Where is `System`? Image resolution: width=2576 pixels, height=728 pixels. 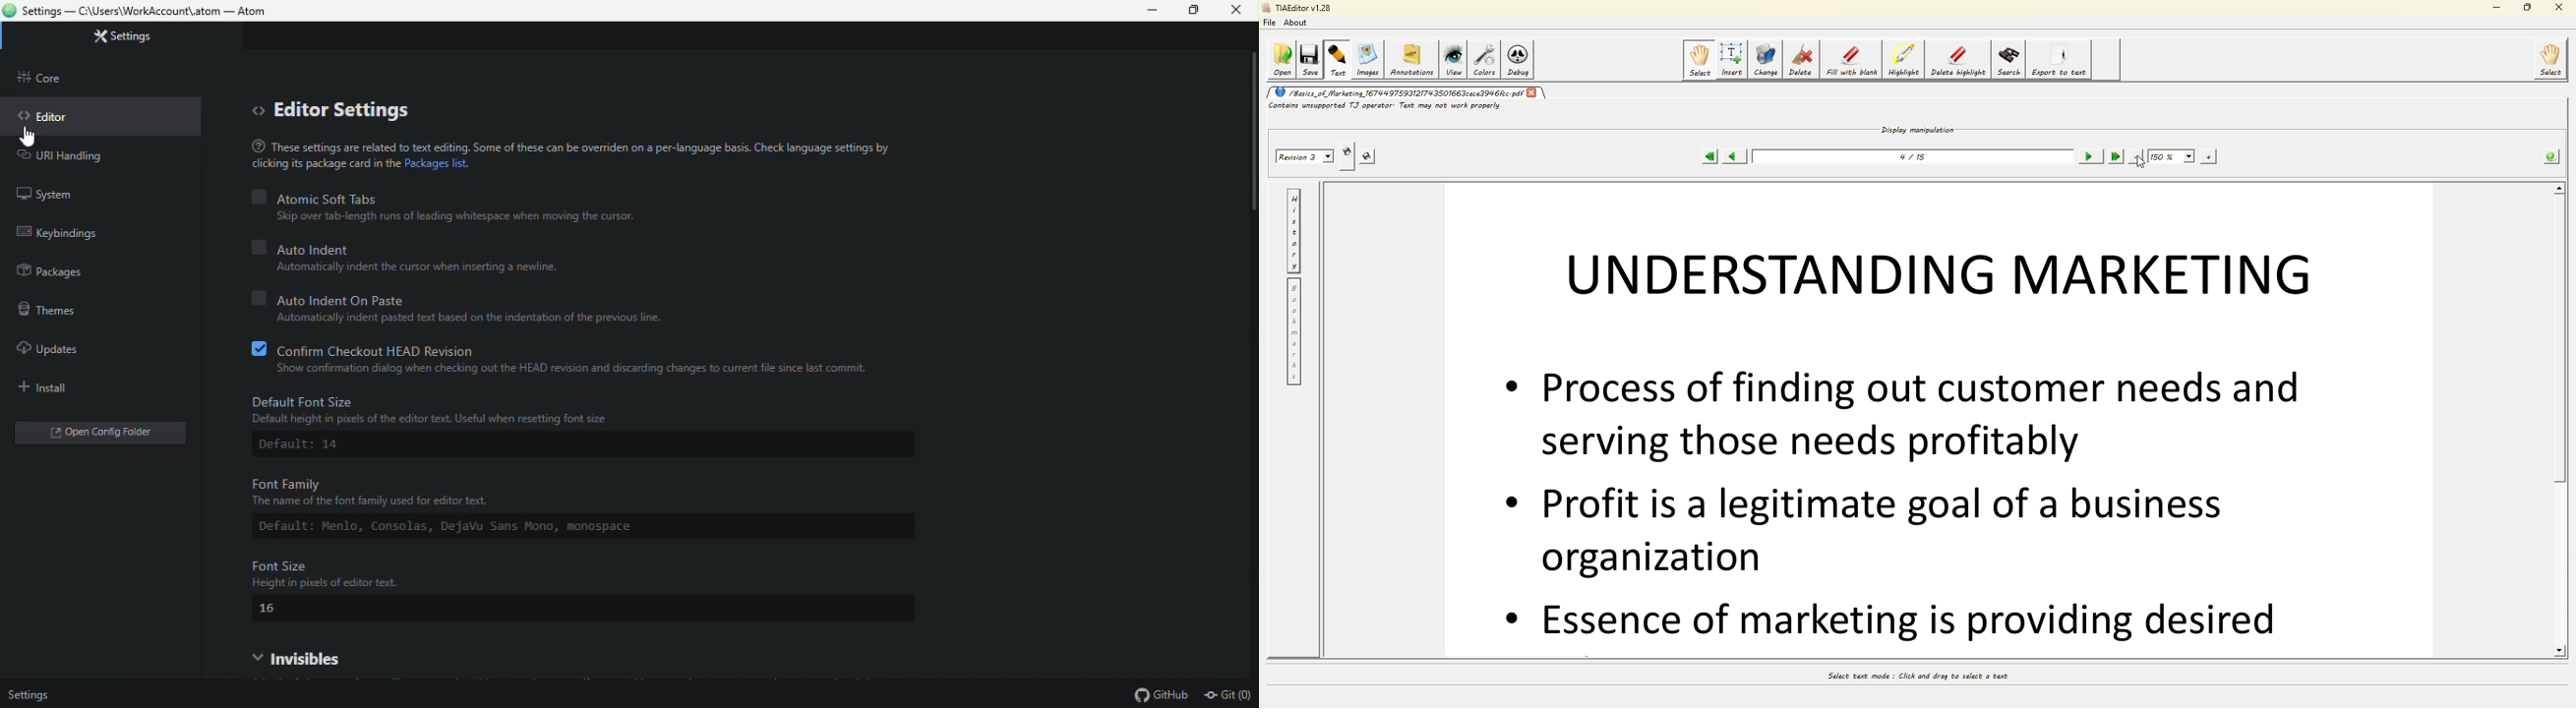 System is located at coordinates (54, 194).